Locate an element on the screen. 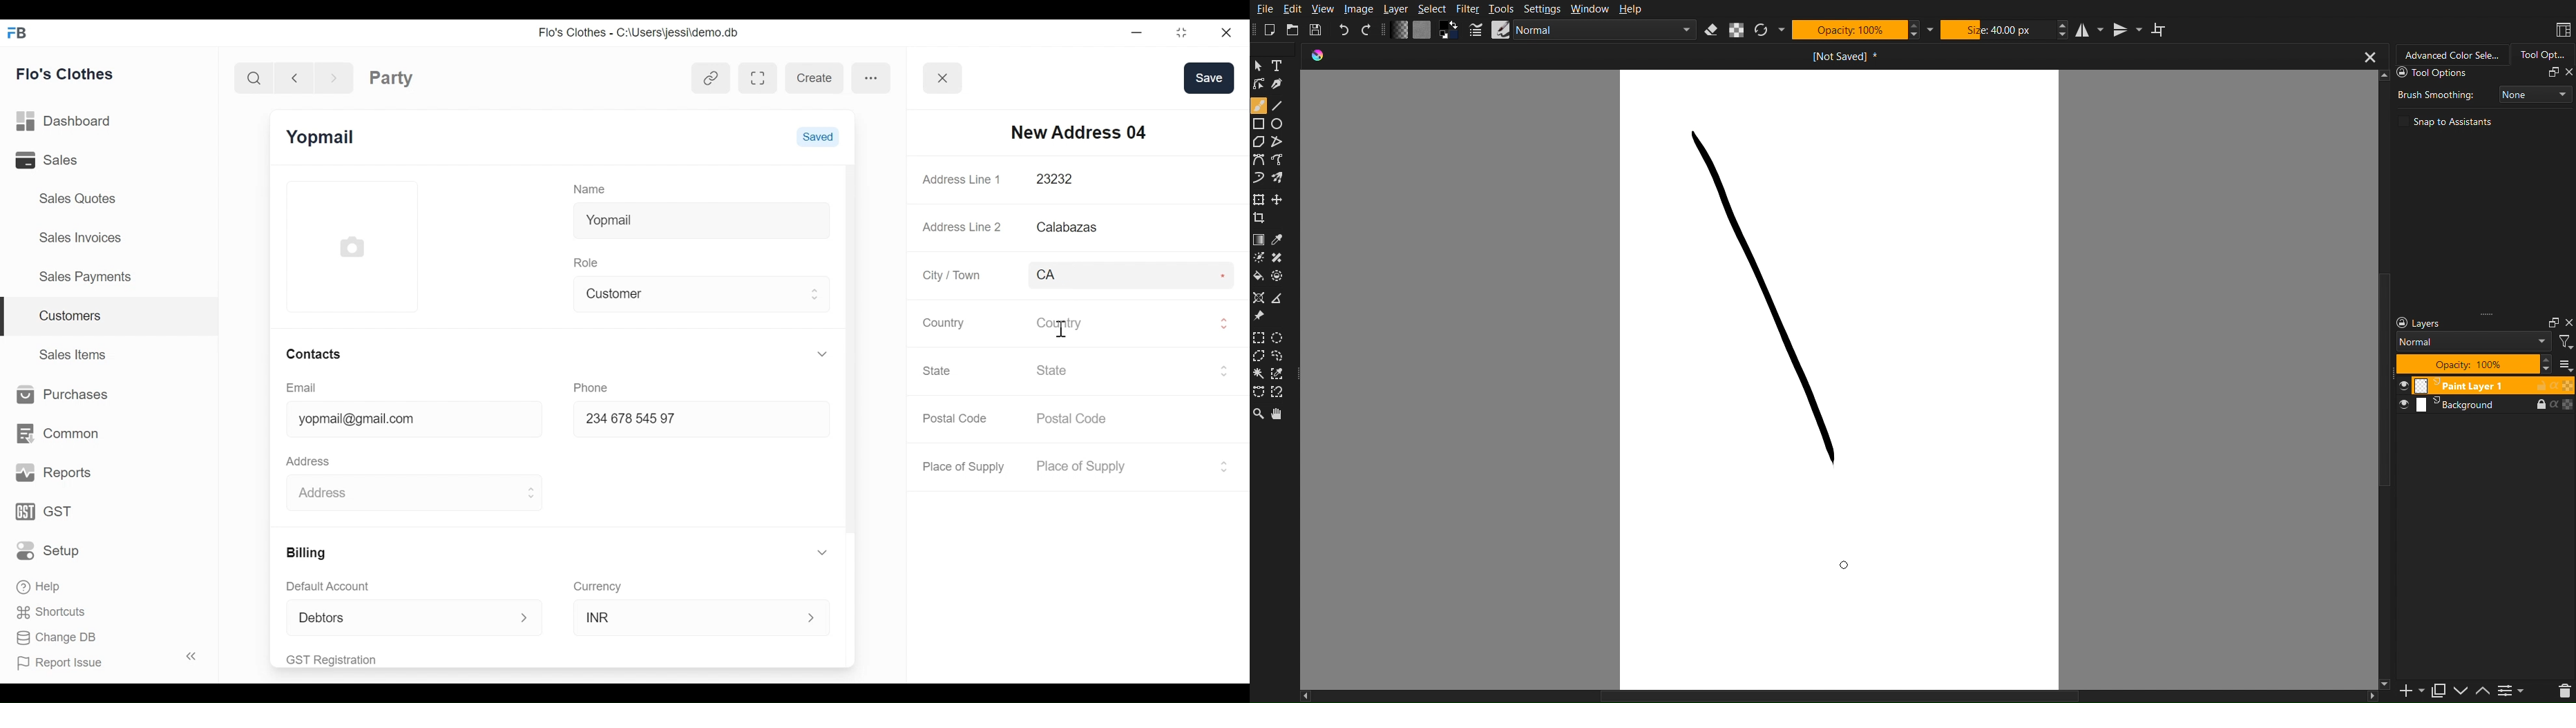  Save is located at coordinates (1317, 29).